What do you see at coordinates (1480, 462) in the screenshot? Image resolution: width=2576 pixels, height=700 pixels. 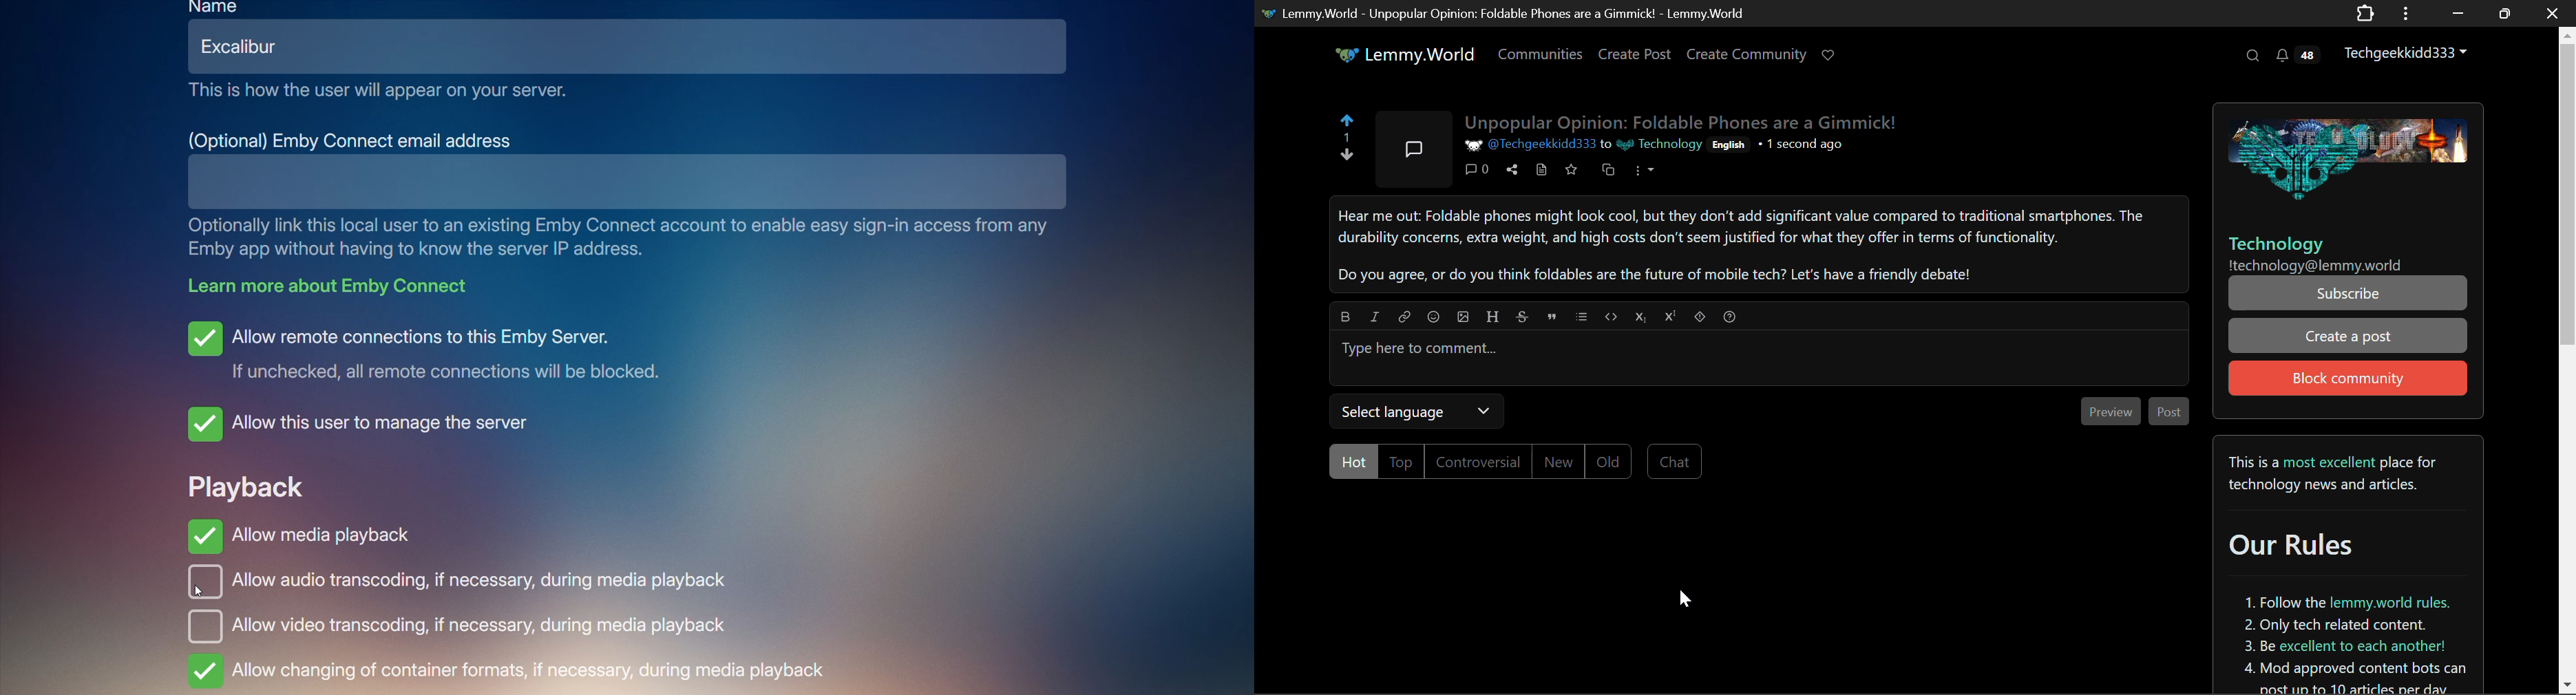 I see `Controversial Comment Filter Unselected` at bounding box center [1480, 462].